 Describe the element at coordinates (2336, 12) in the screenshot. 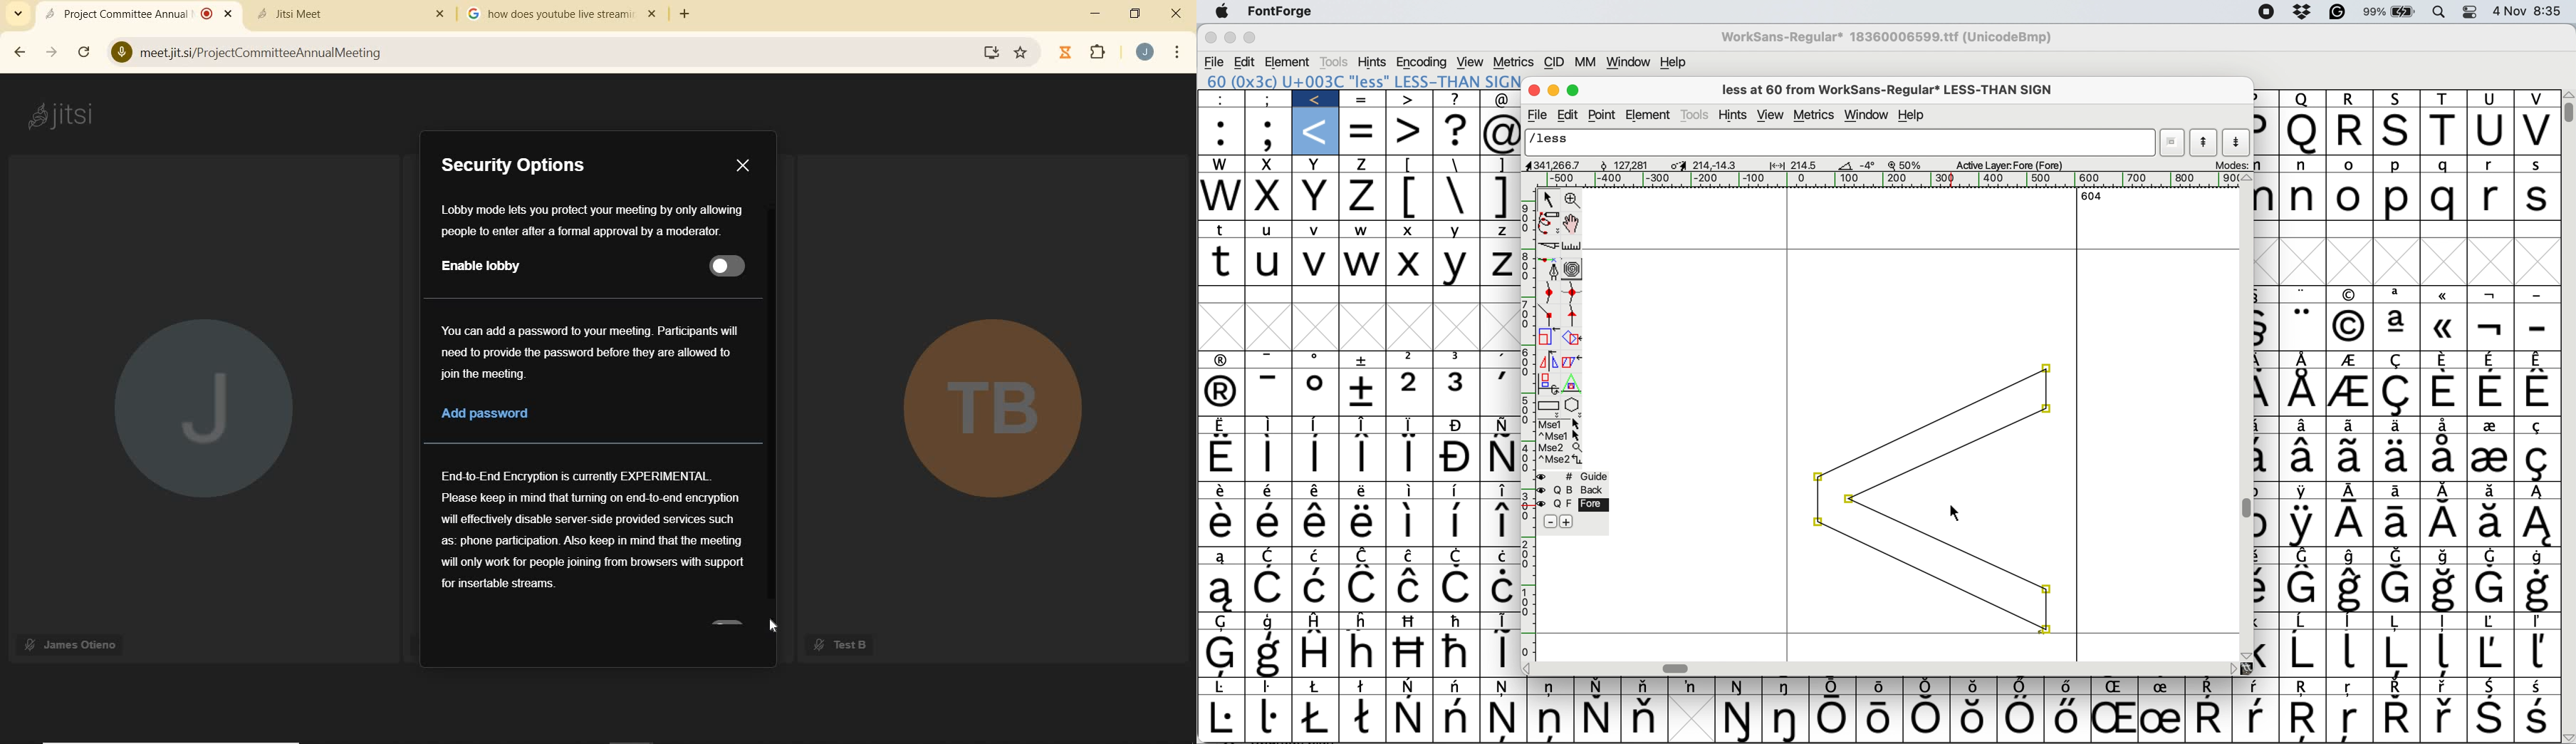

I see `grammarly` at that location.